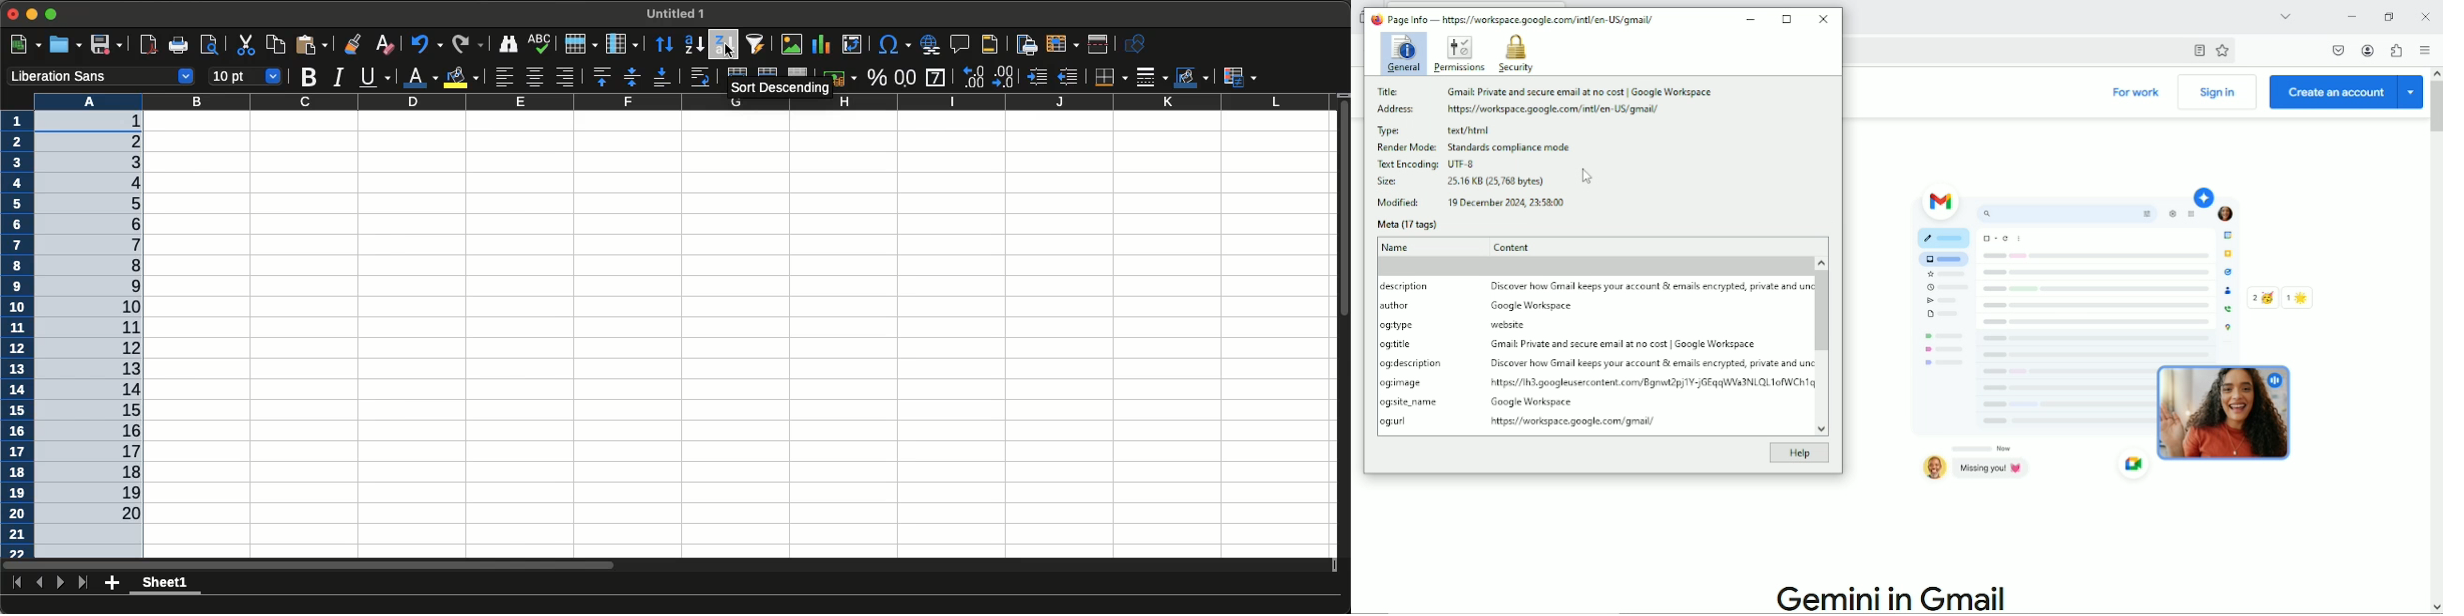 The width and height of the screenshot is (2464, 616). I want to click on Bookmark this page, so click(2222, 49).